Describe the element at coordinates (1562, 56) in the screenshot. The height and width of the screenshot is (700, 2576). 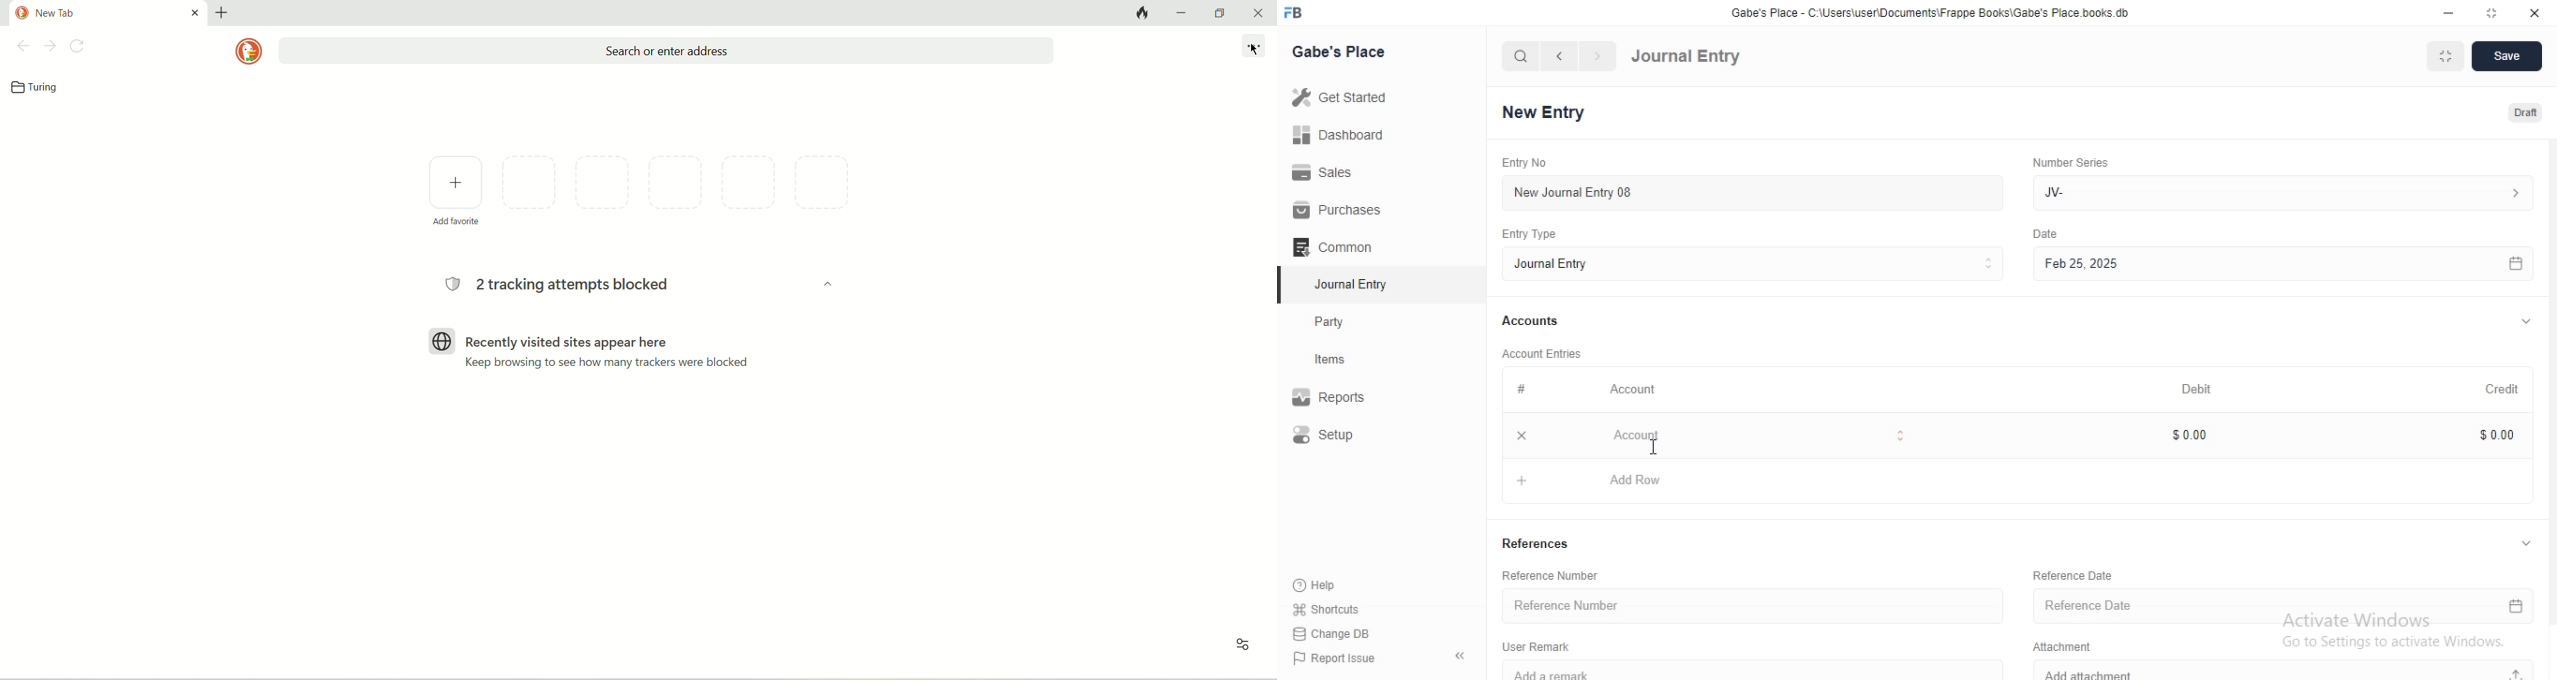
I see `navigate backward` at that location.